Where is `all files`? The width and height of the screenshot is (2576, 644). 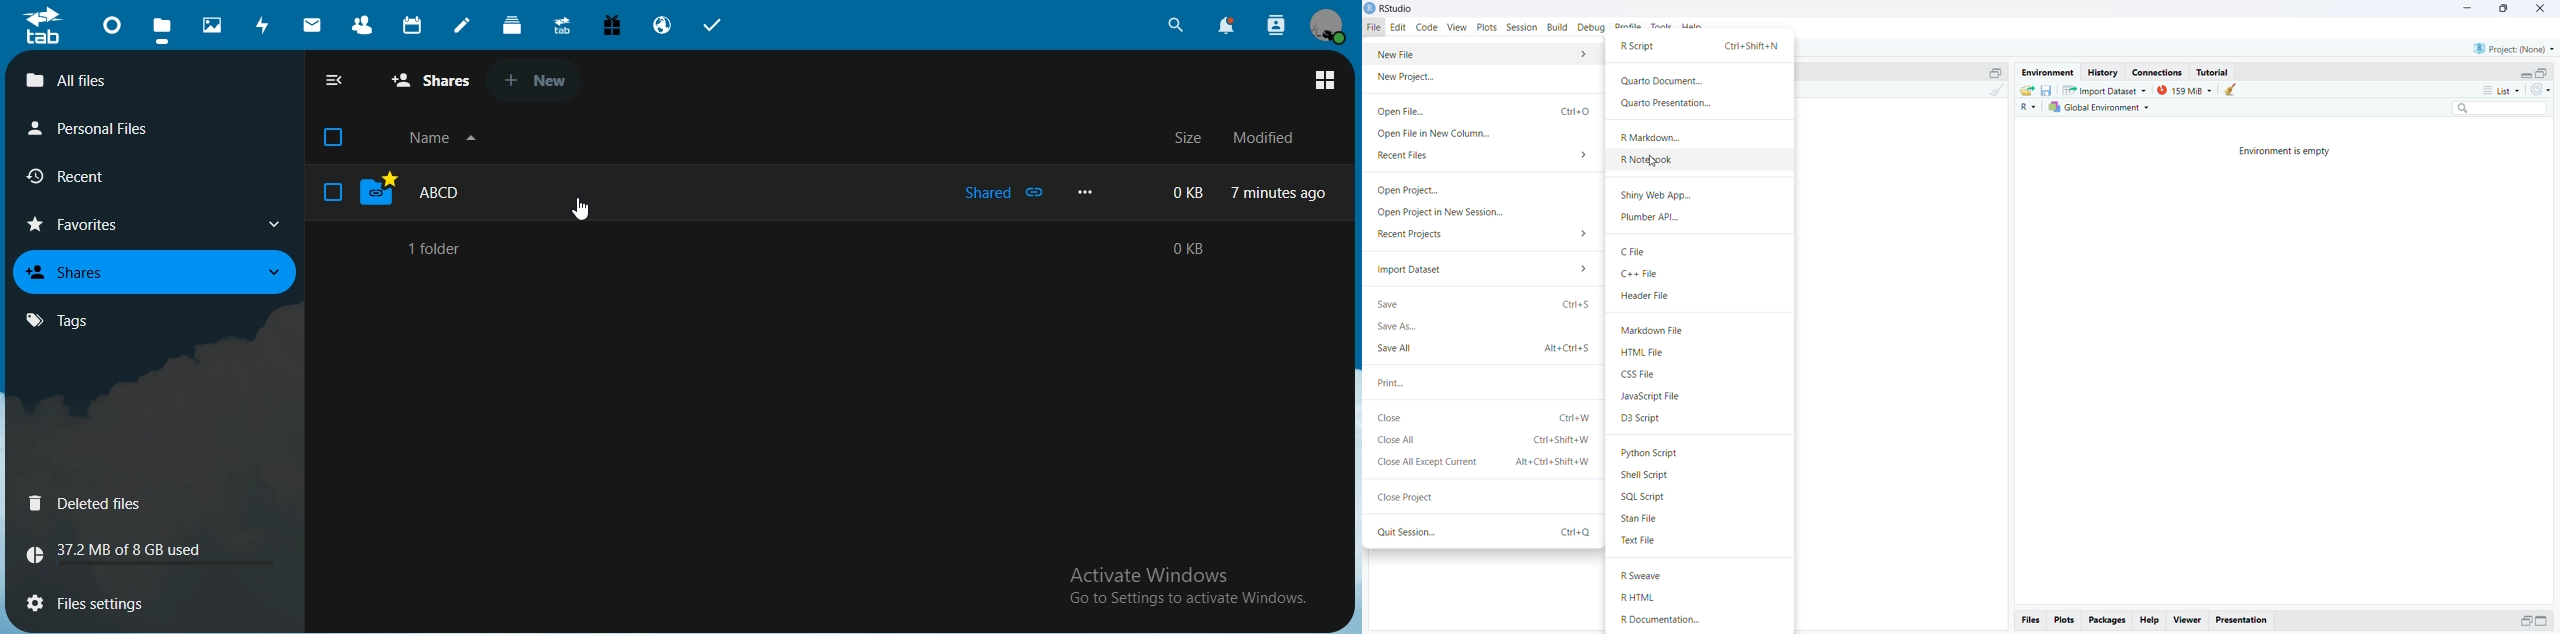 all files is located at coordinates (151, 79).